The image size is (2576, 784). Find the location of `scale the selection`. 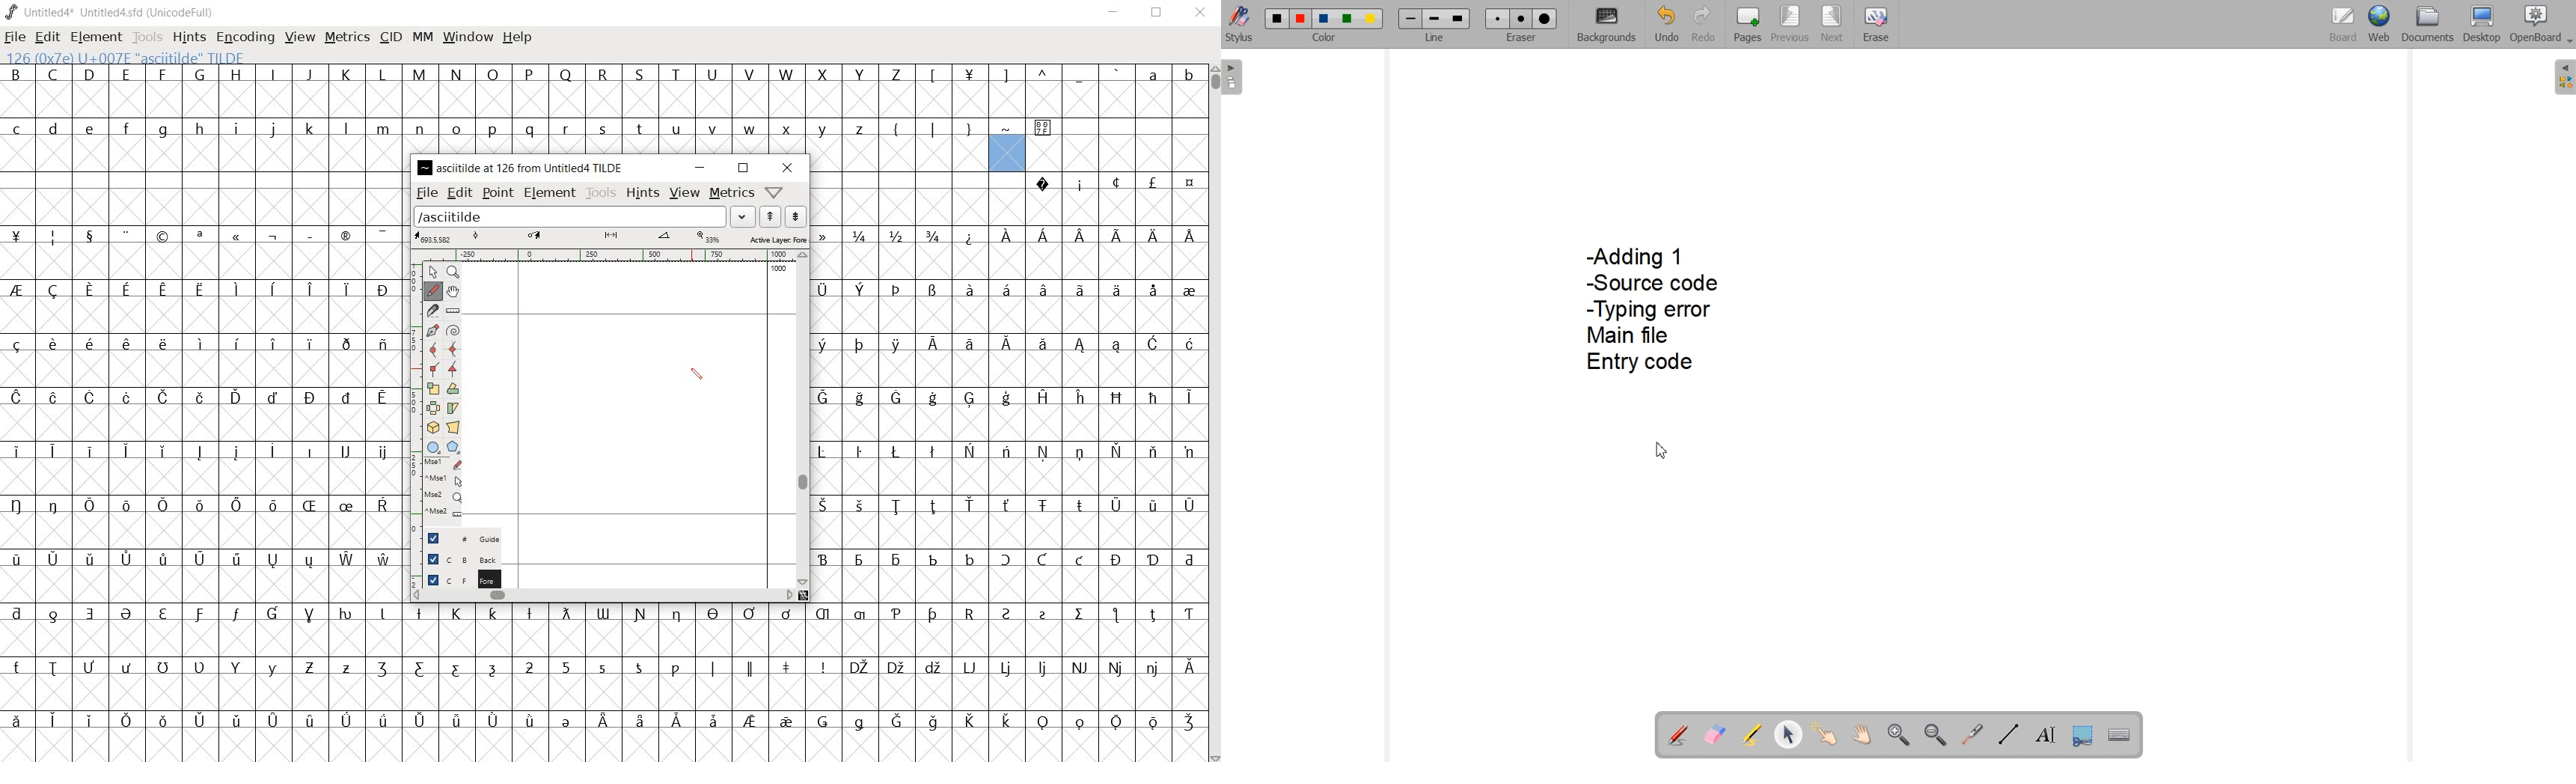

scale the selection is located at coordinates (433, 389).